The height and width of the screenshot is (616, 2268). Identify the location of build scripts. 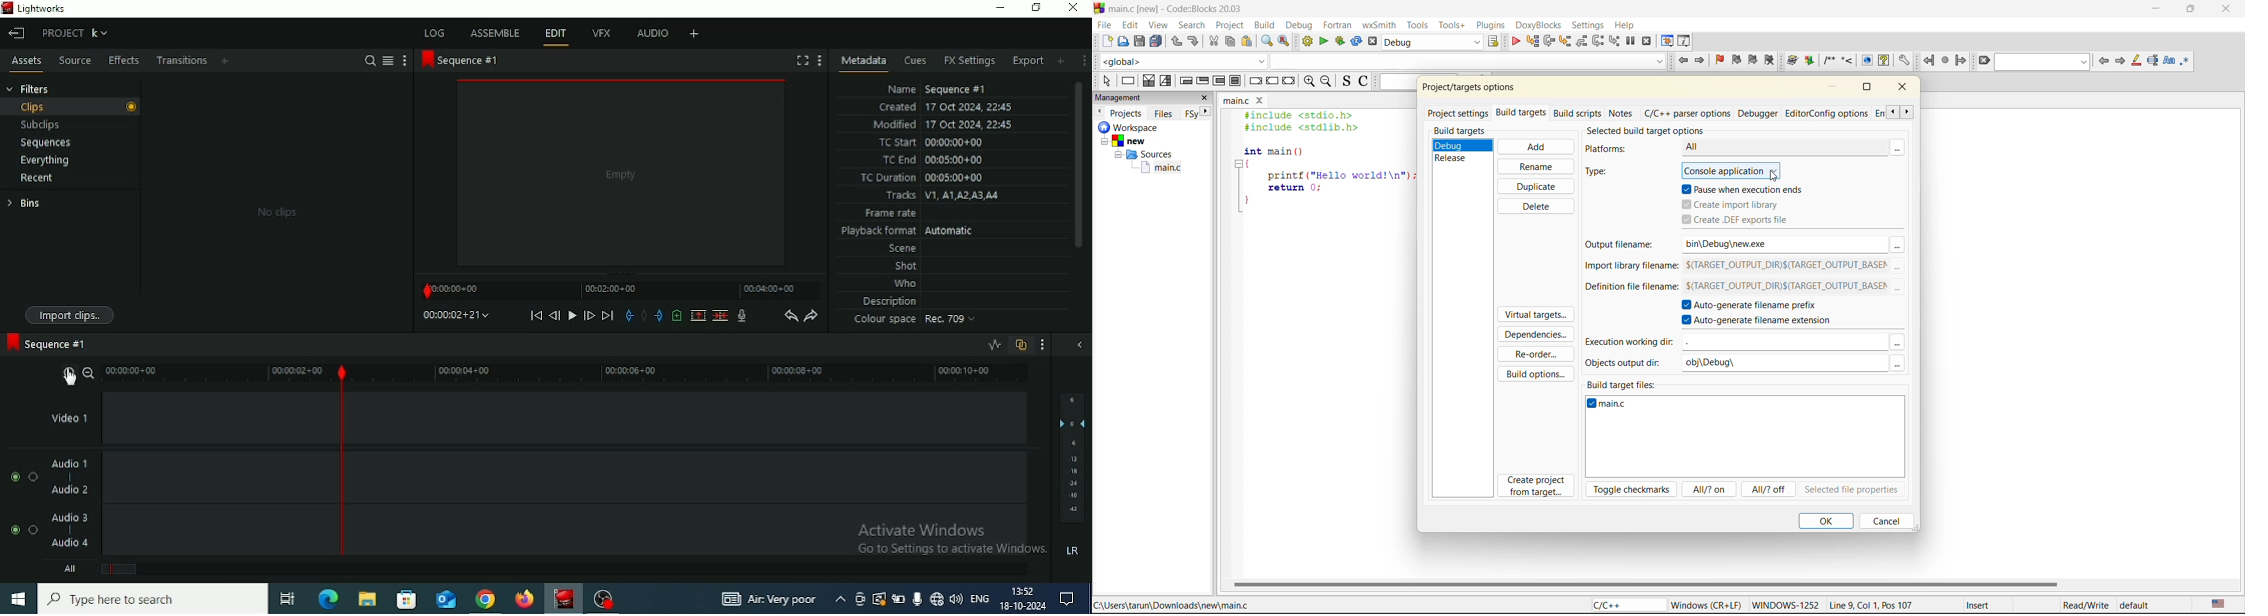
(1579, 114).